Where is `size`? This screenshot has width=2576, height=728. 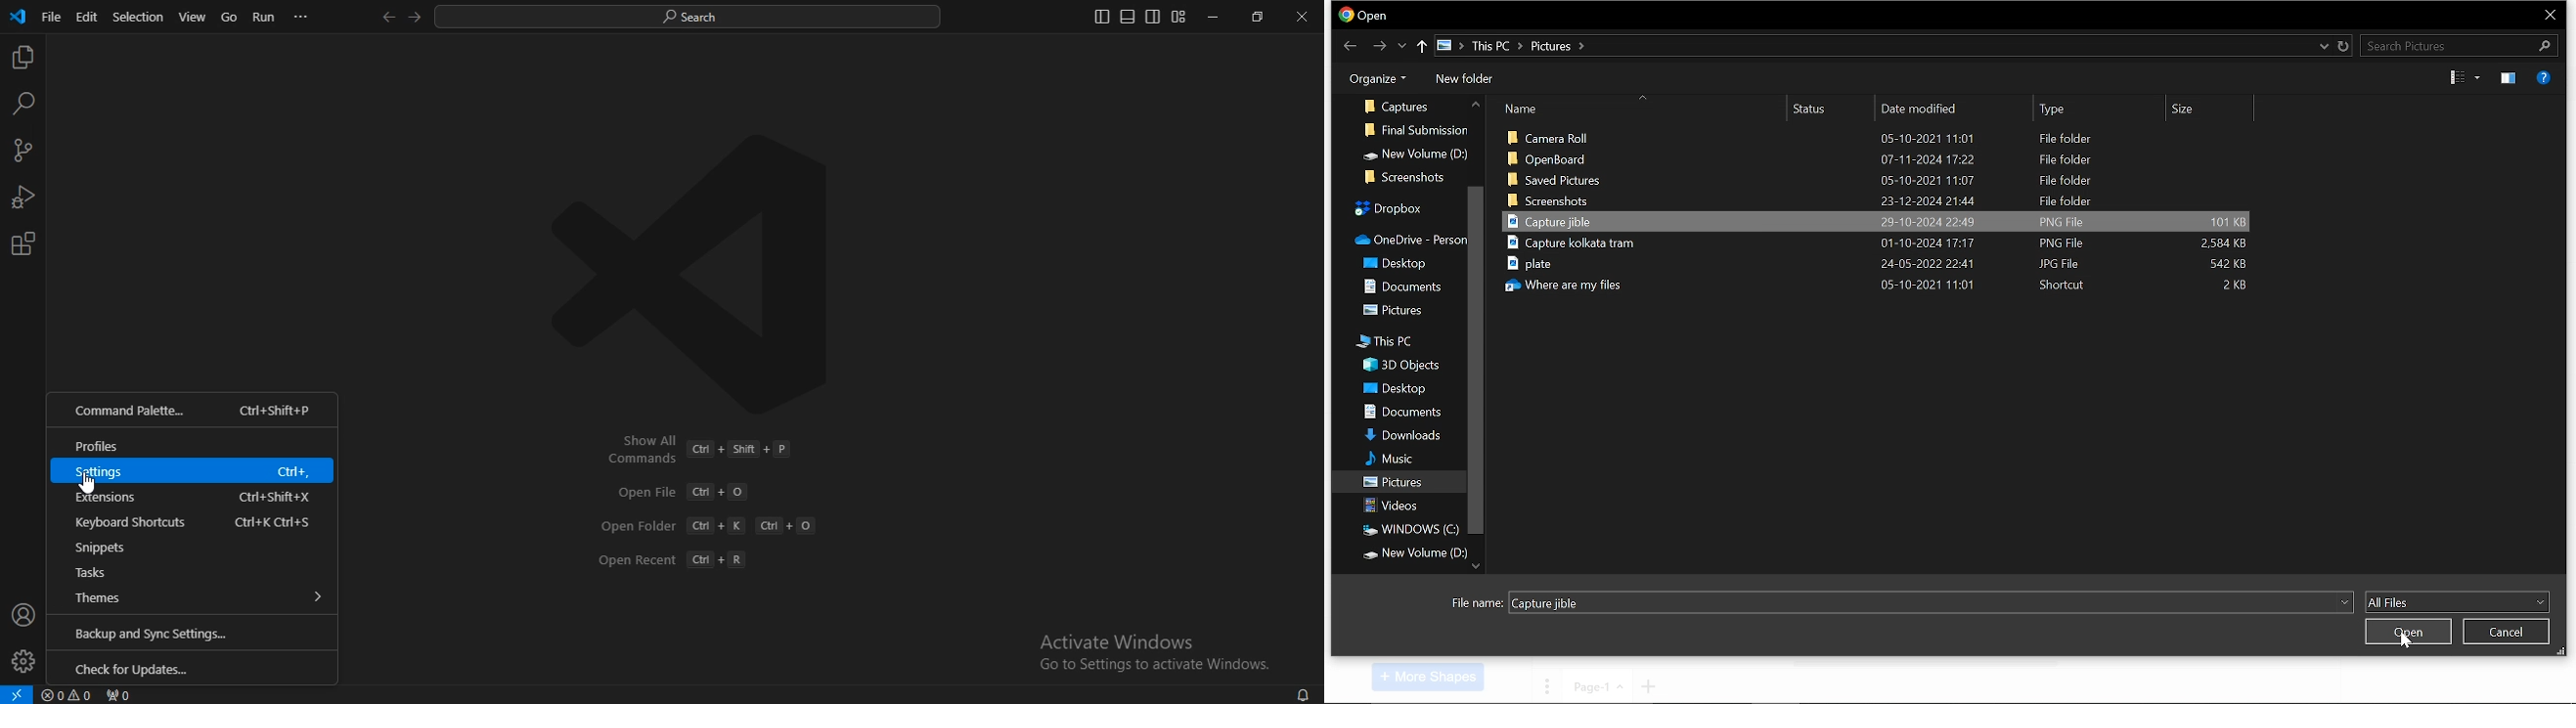
size is located at coordinates (2216, 110).